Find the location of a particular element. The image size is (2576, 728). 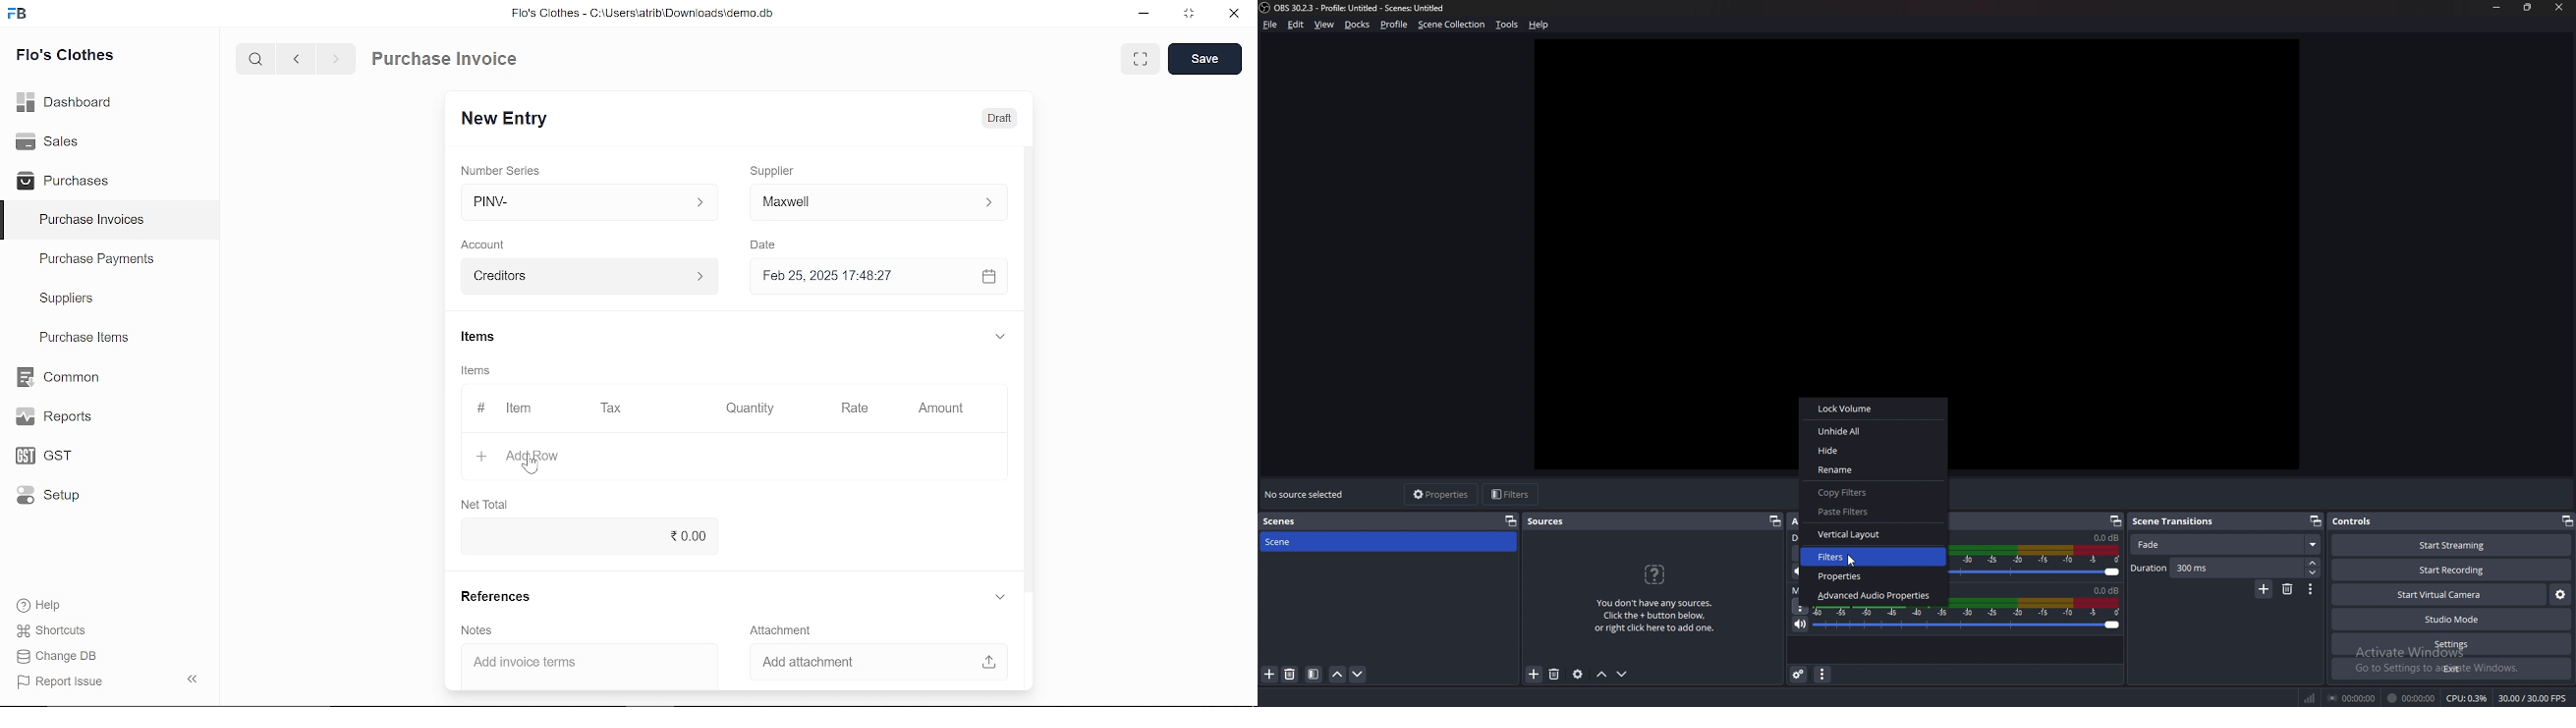

Common is located at coordinates (60, 377).